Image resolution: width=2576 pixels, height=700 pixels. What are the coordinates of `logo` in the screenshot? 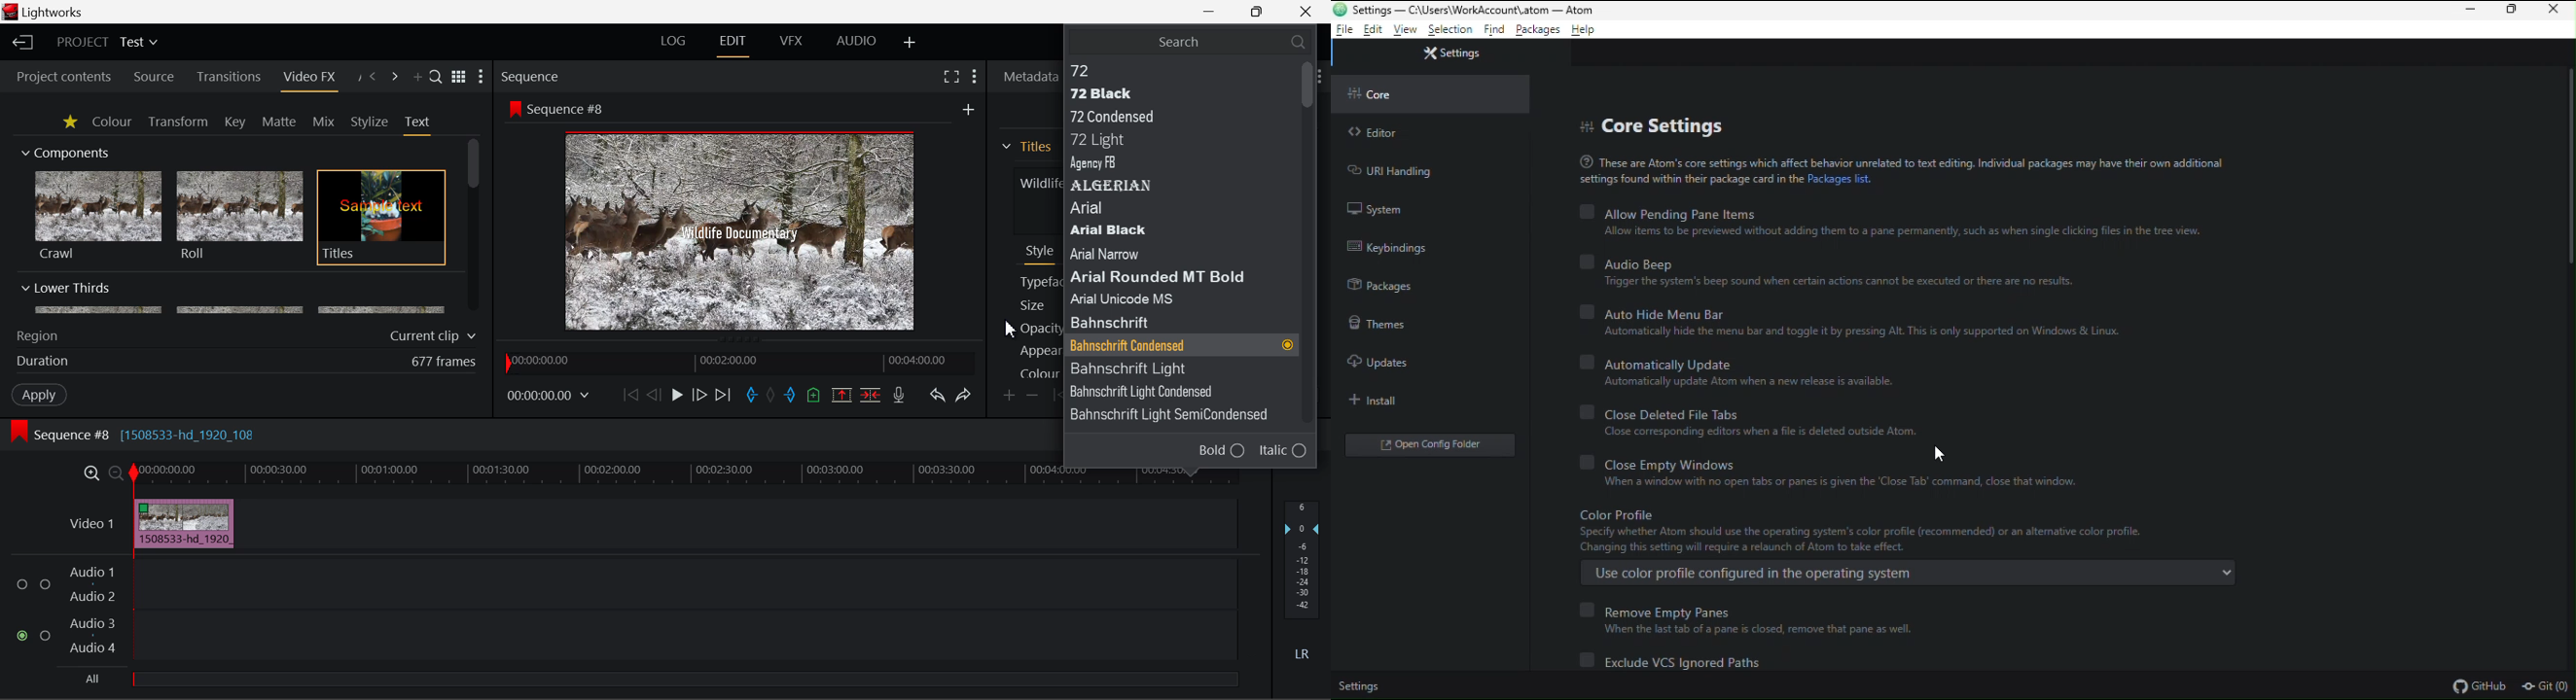 It's located at (12, 12).